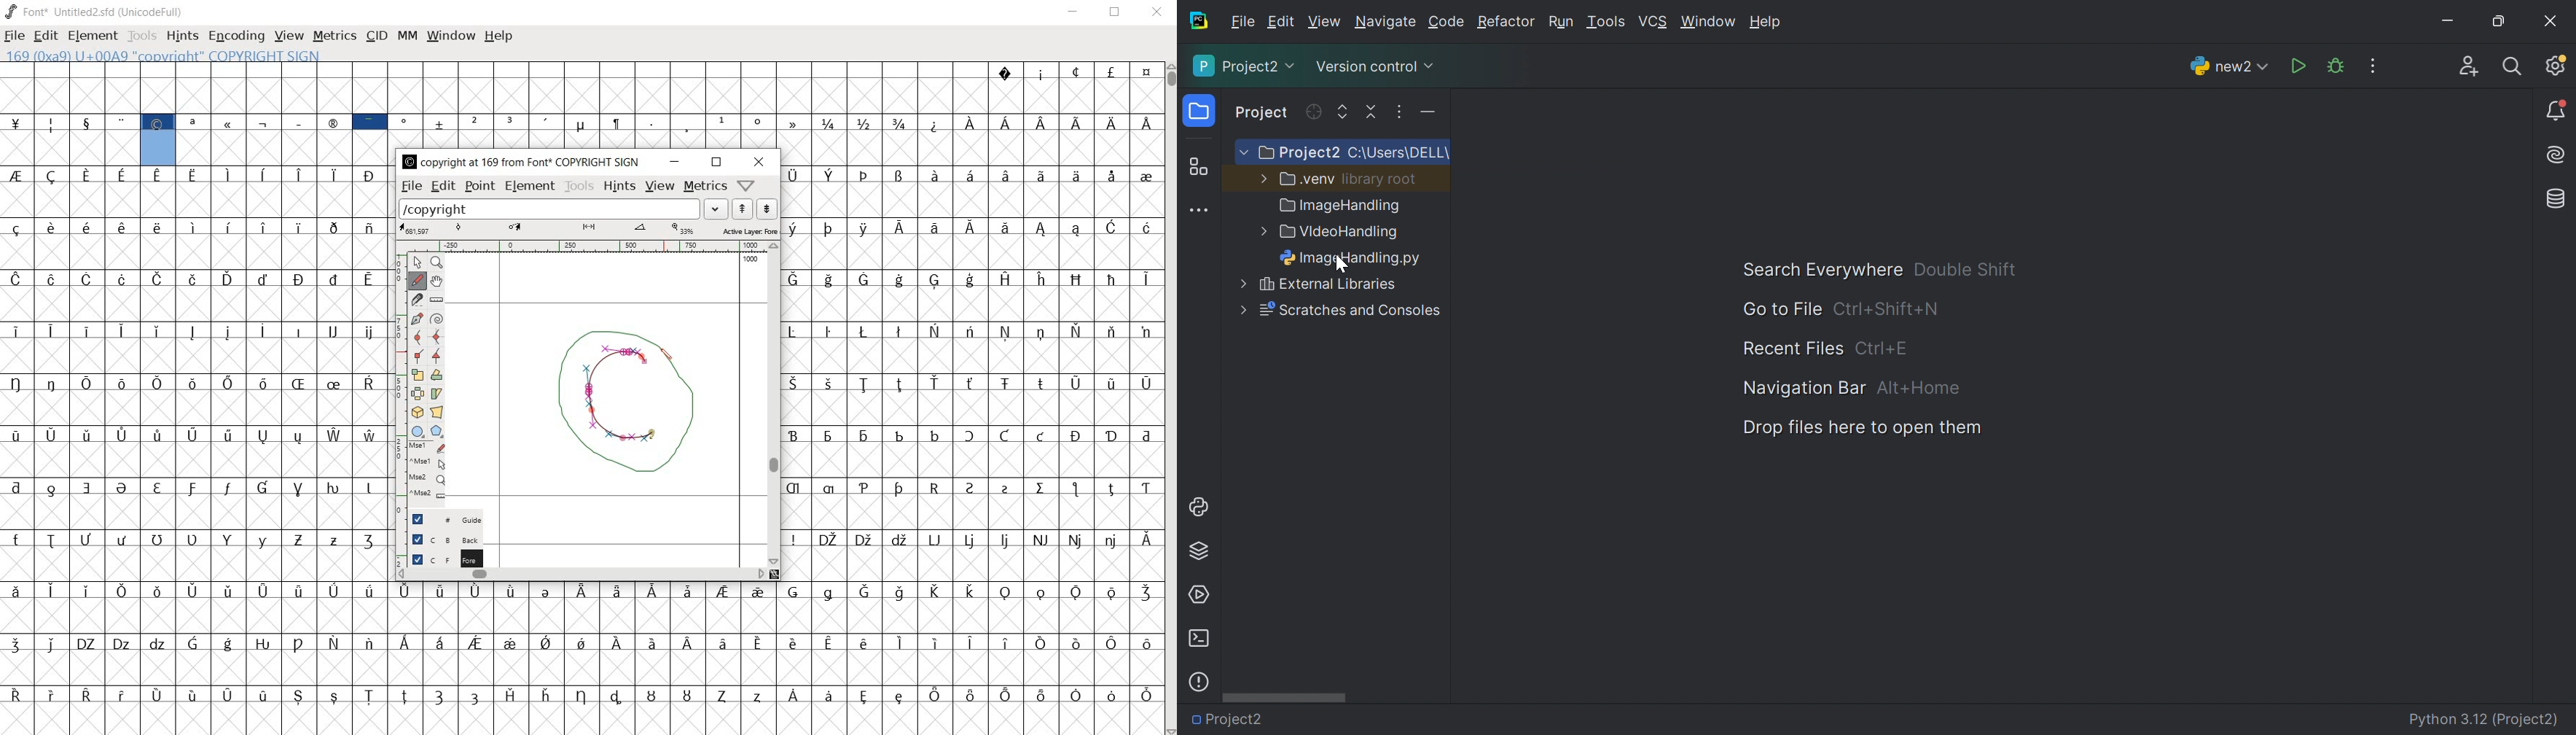 The height and width of the screenshot is (756, 2576). What do you see at coordinates (1342, 233) in the screenshot?
I see `VideoHandling` at bounding box center [1342, 233].